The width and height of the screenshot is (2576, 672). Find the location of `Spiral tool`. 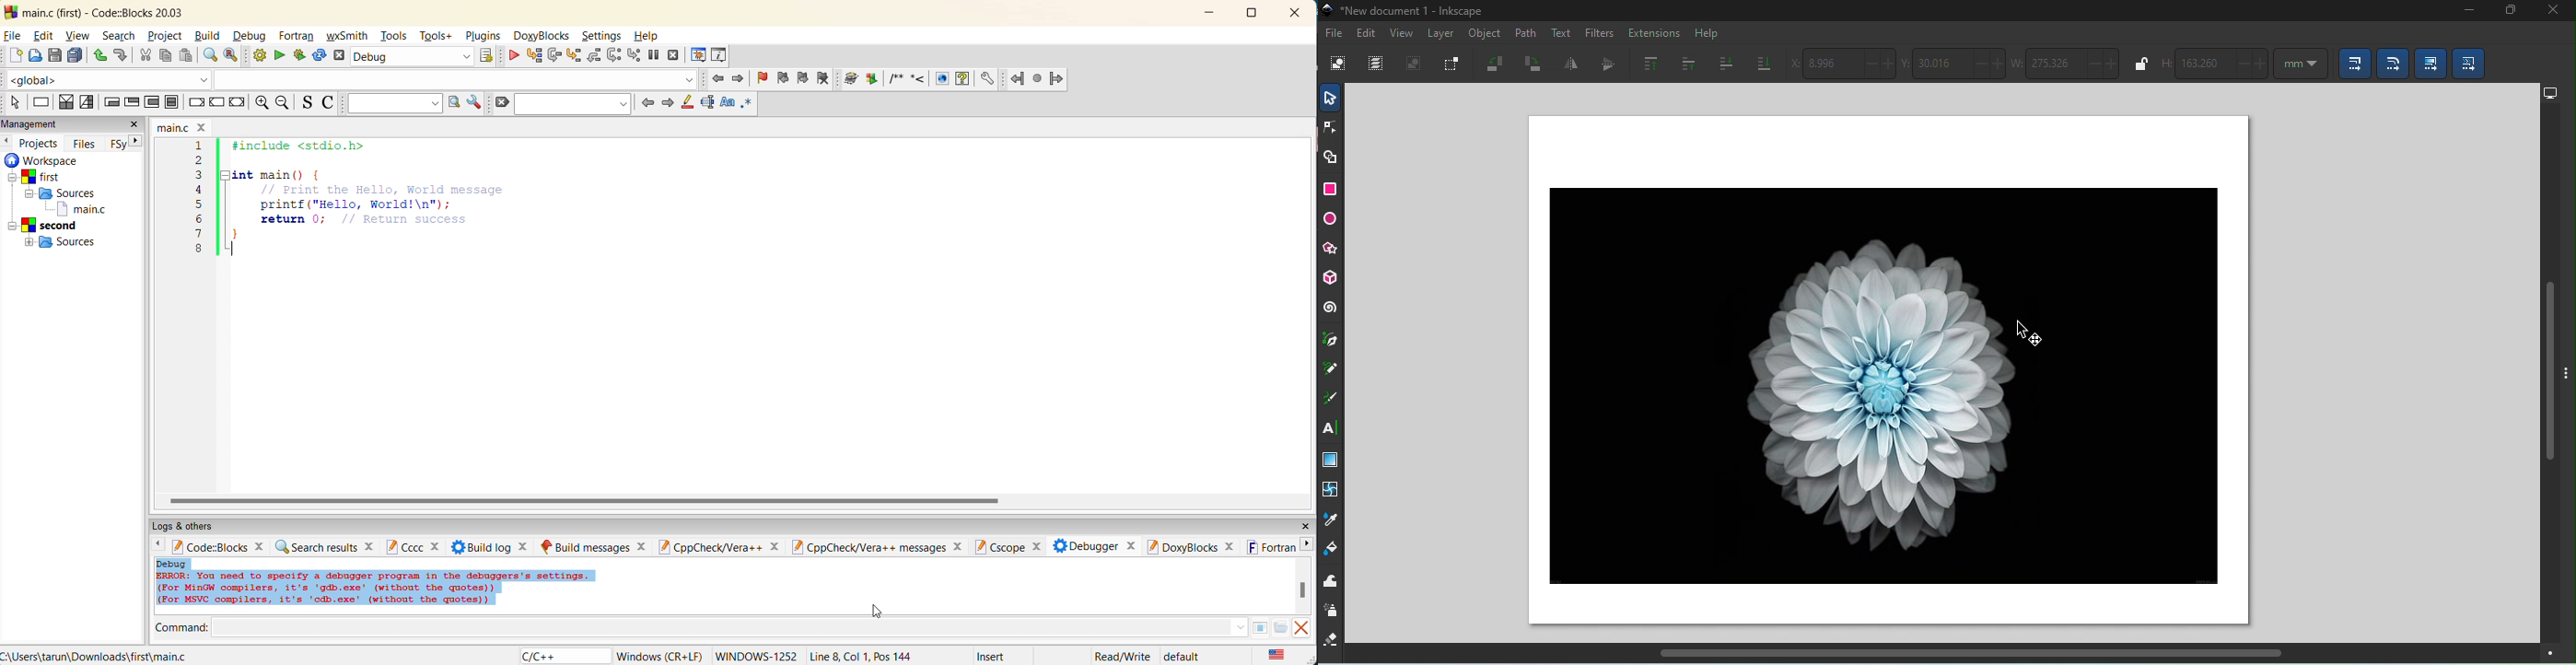

Spiral tool is located at coordinates (1330, 309).